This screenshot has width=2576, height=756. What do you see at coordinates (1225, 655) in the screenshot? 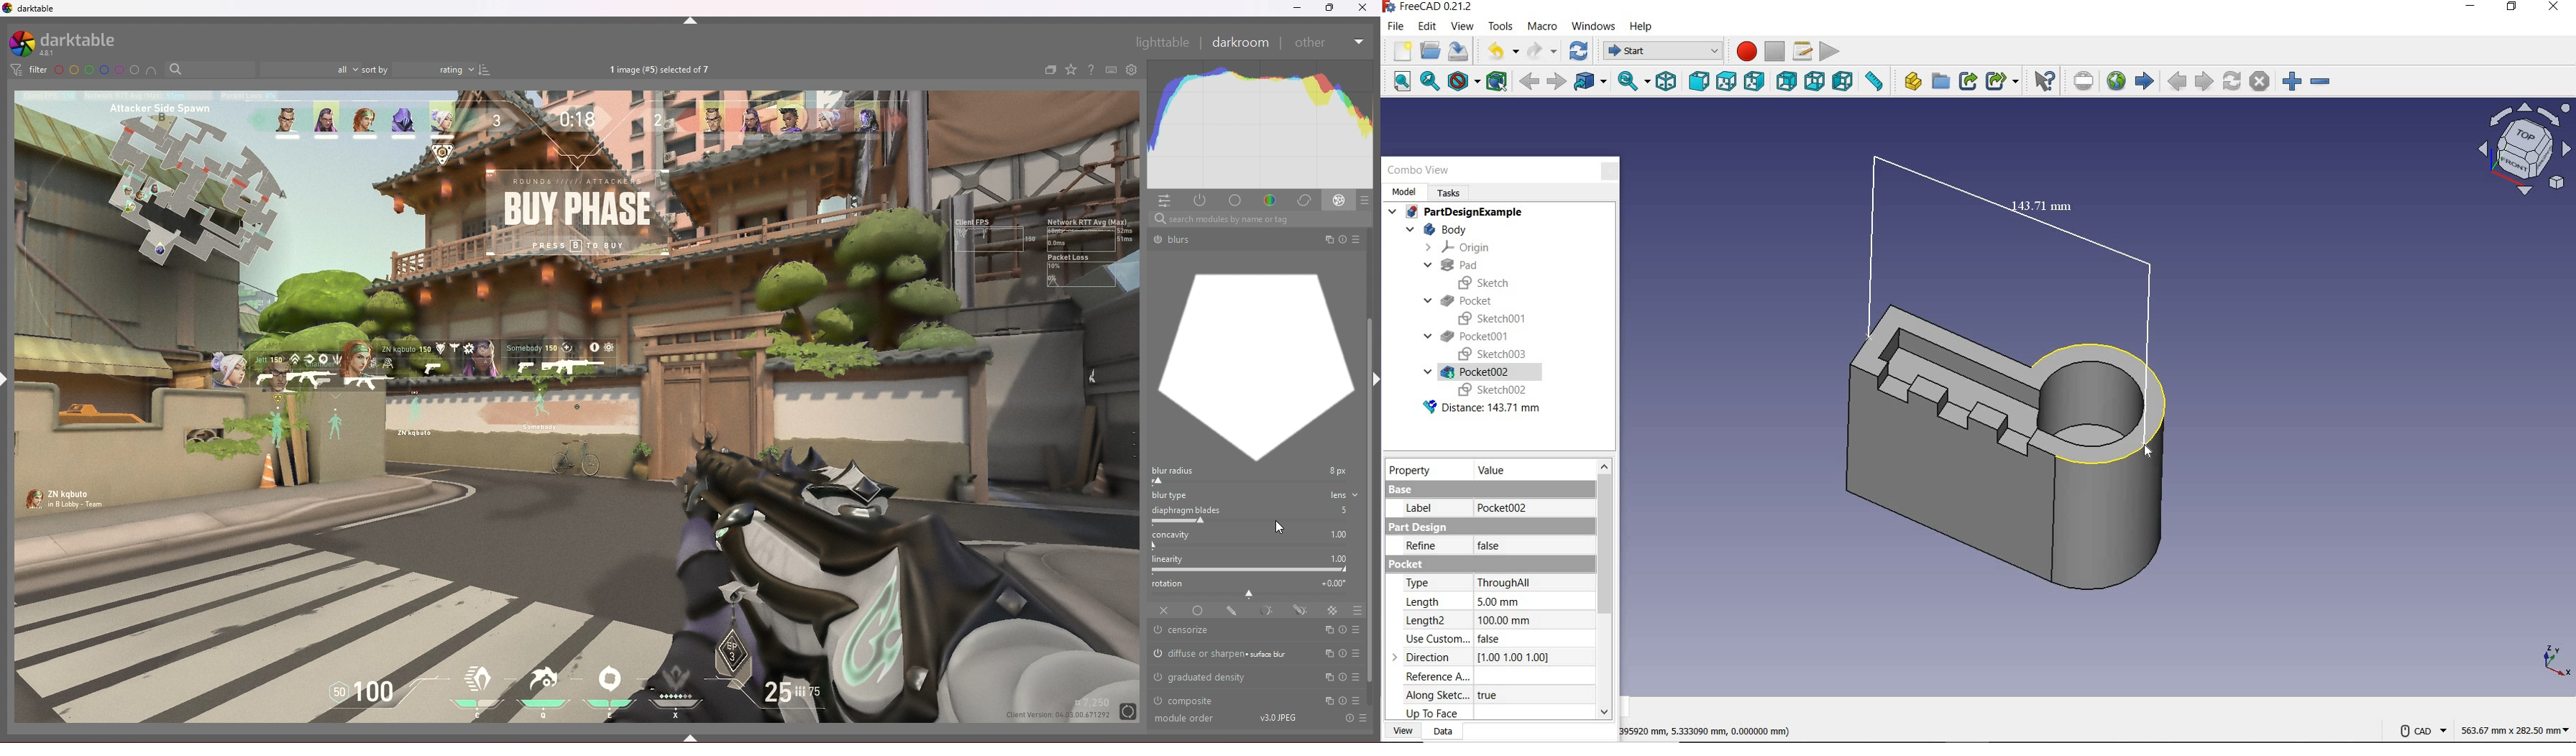
I see `diffuse or sharpen` at bounding box center [1225, 655].